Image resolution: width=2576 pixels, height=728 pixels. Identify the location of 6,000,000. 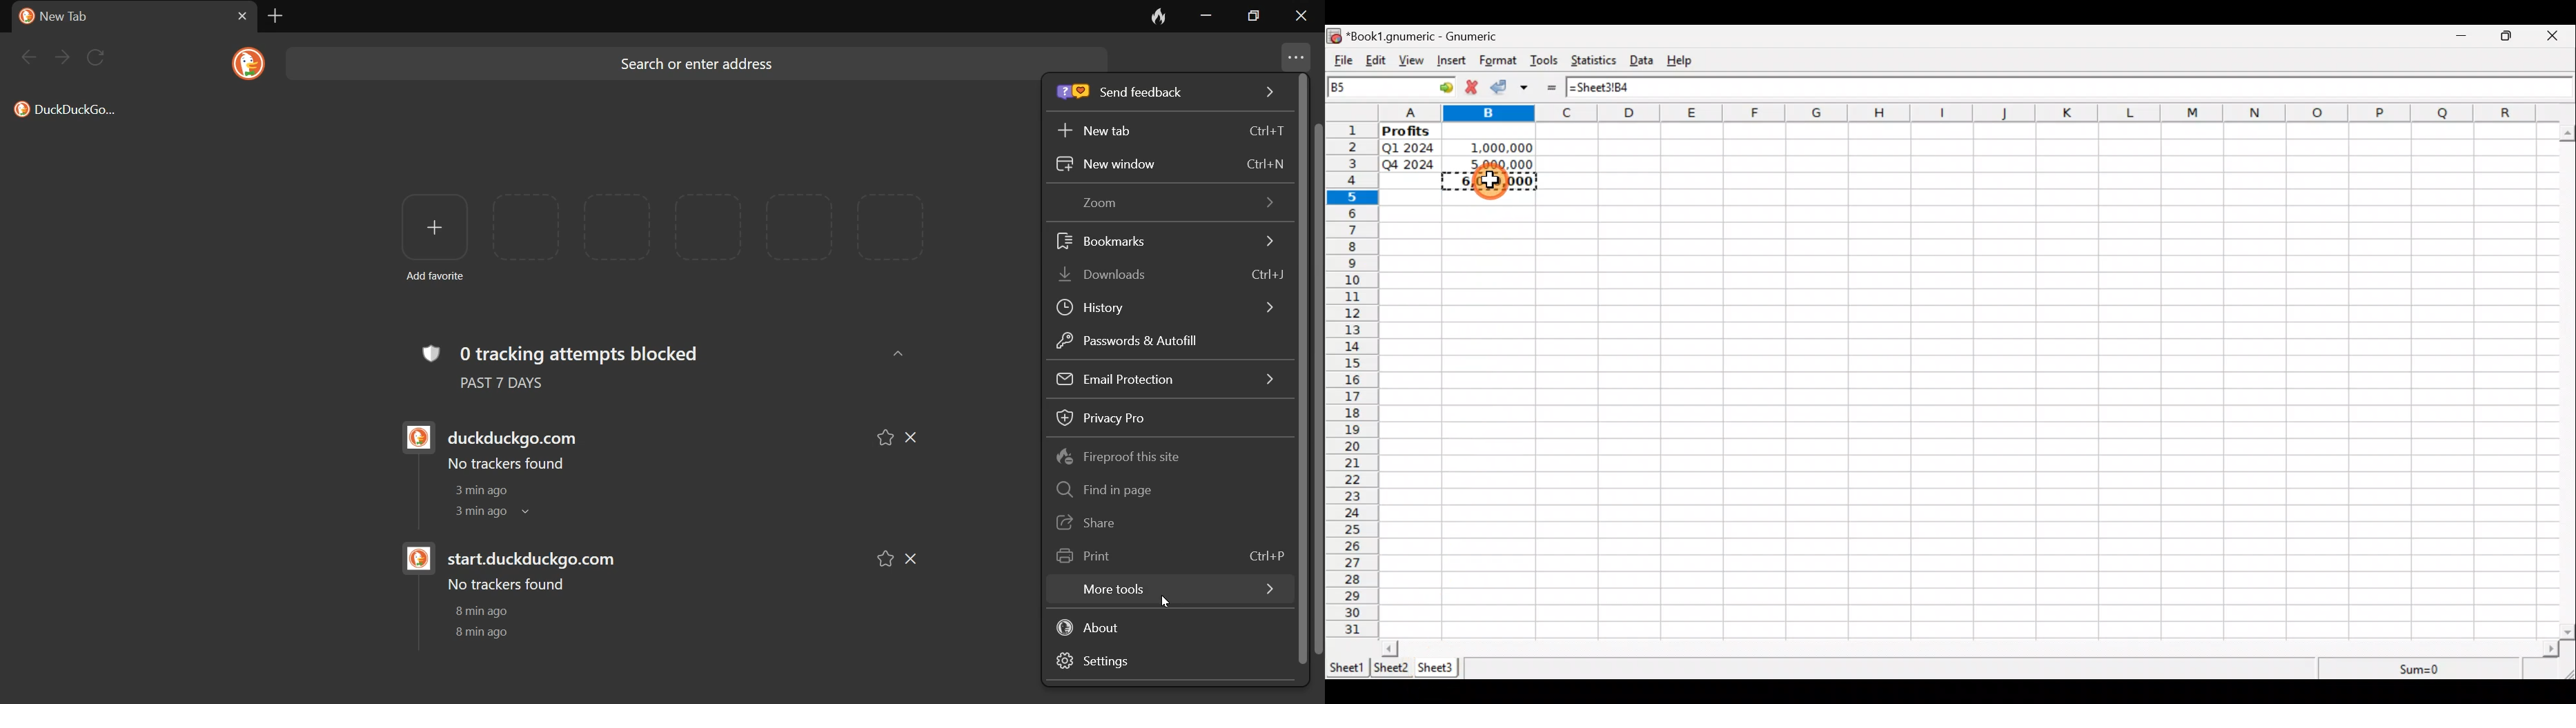
(1492, 182).